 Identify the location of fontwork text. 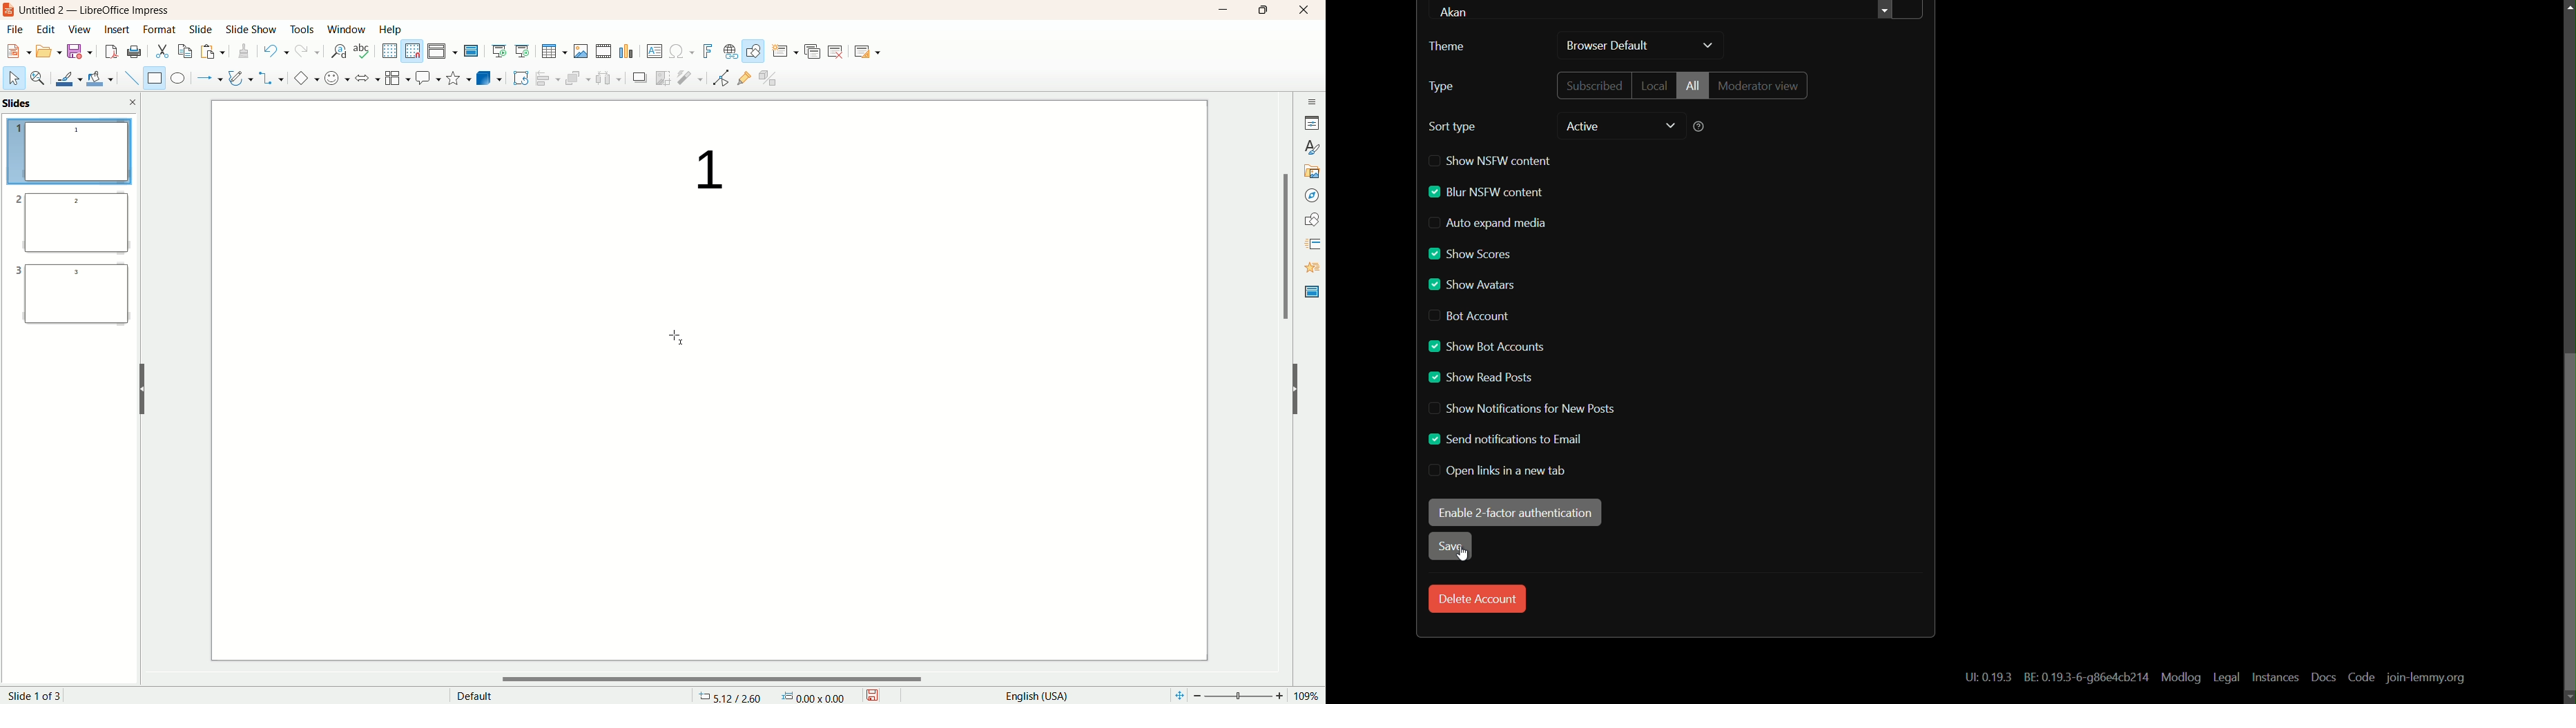
(706, 50).